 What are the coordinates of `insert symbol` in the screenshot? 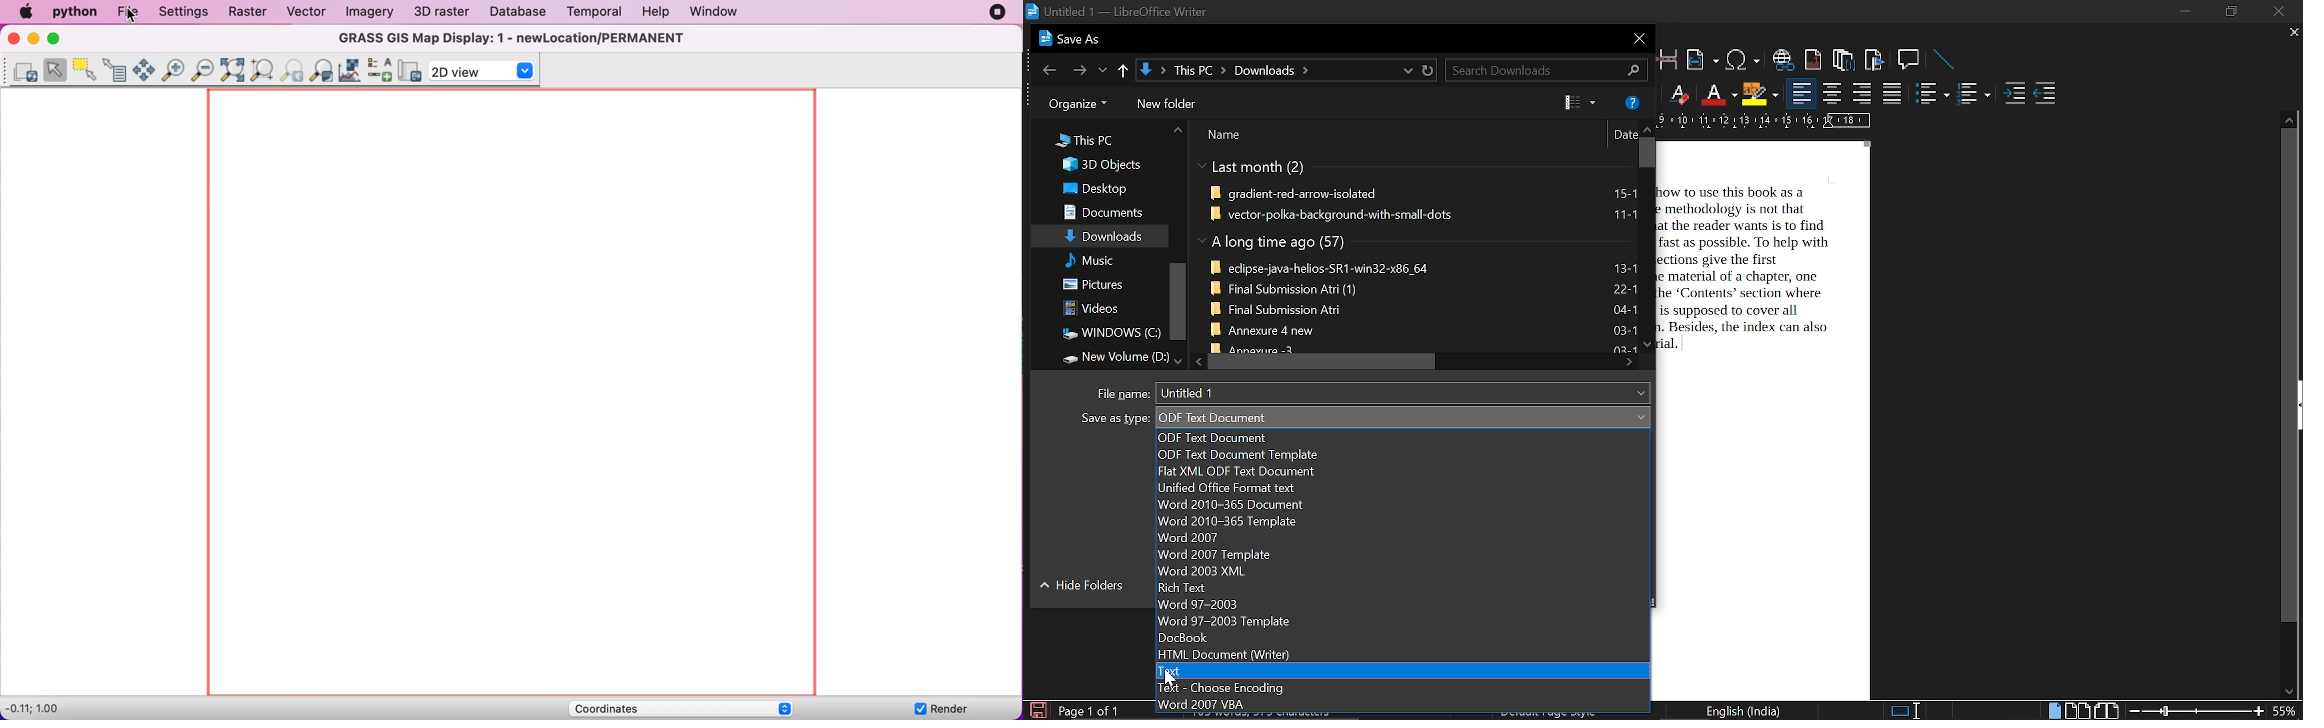 It's located at (1745, 60).